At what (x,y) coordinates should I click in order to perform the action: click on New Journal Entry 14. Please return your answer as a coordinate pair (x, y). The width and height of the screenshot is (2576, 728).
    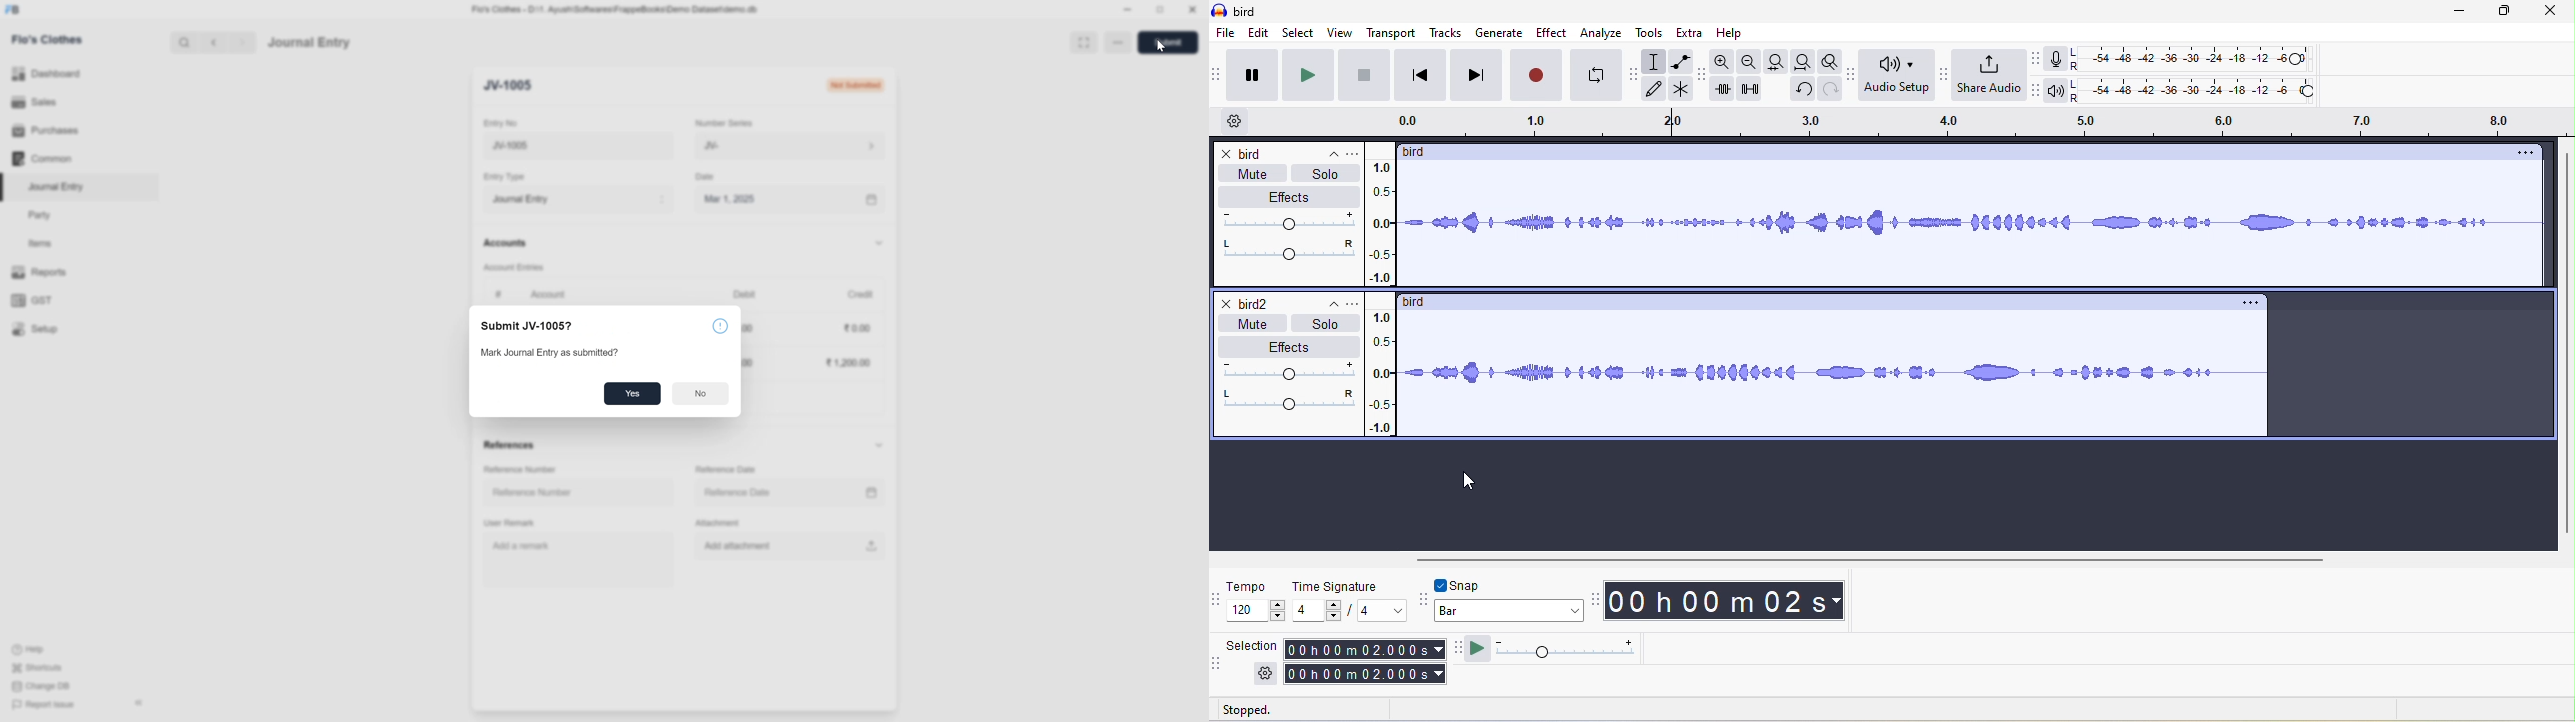
    Looking at the image, I should click on (555, 146).